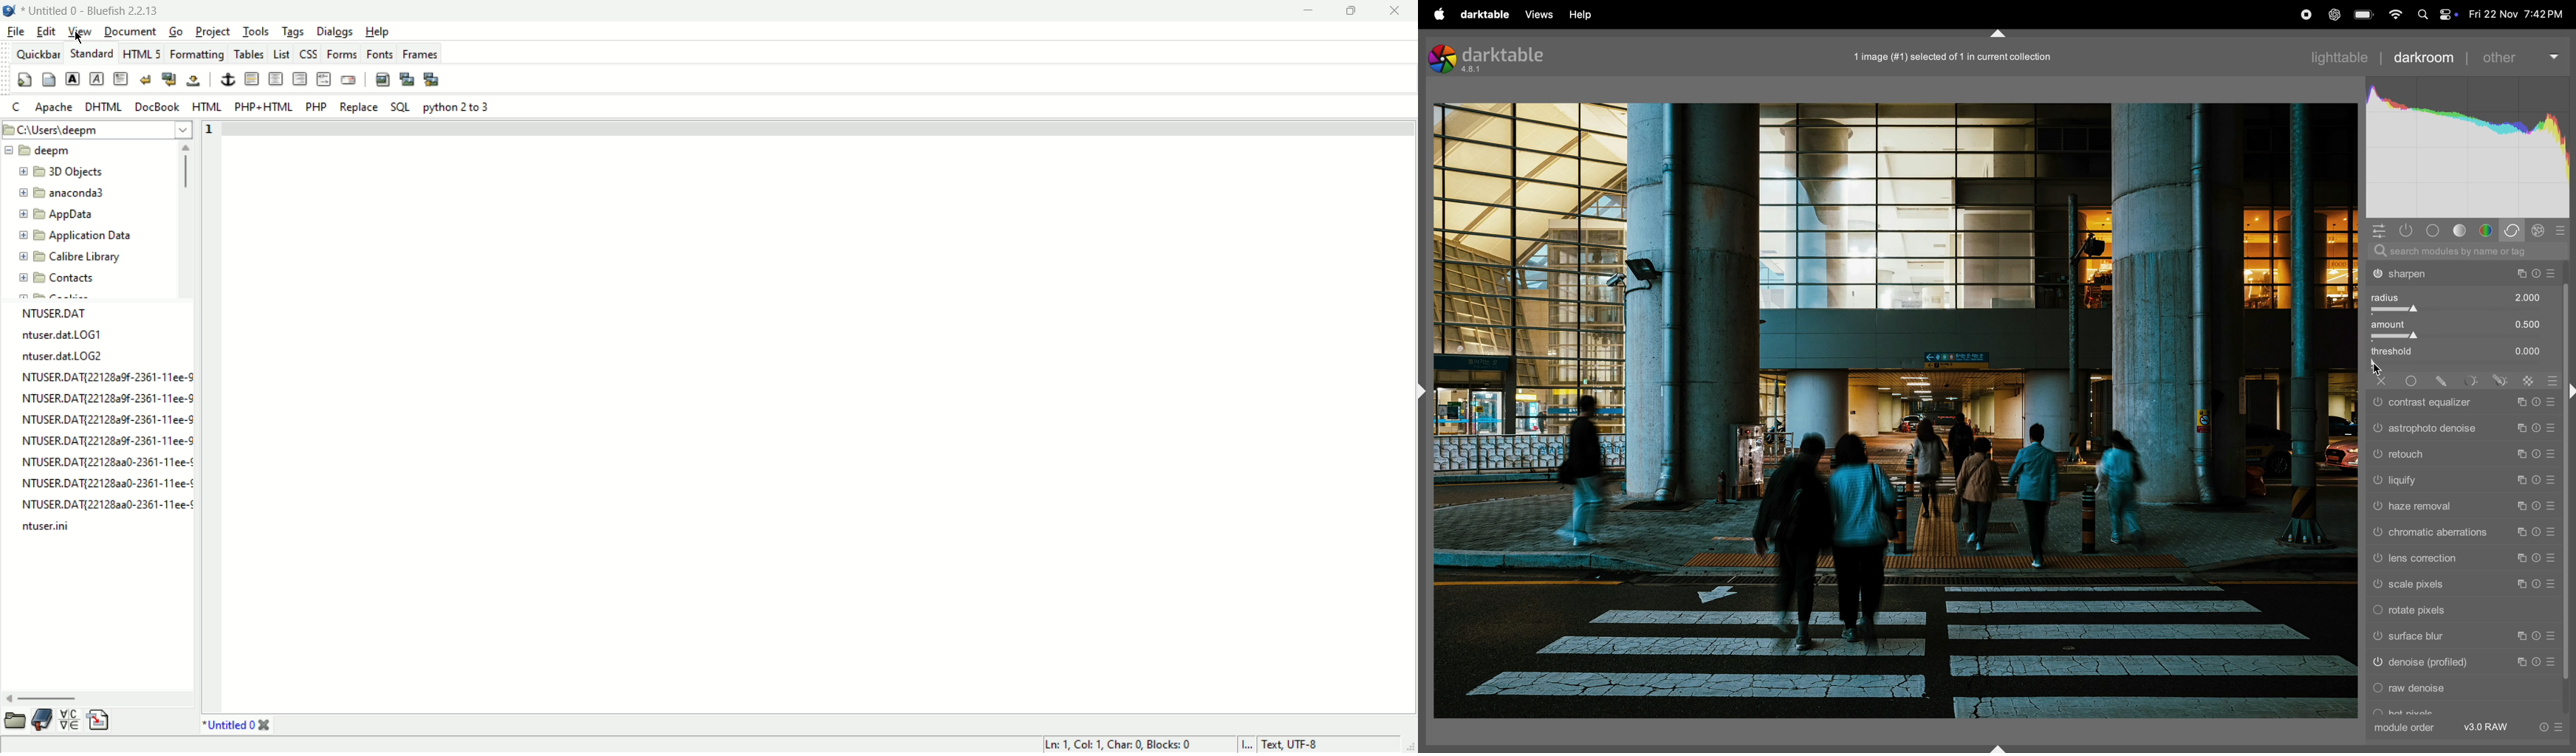 Image resolution: width=2576 pixels, height=756 pixels. Describe the element at coordinates (820, 425) in the screenshot. I see `workspace` at that location.